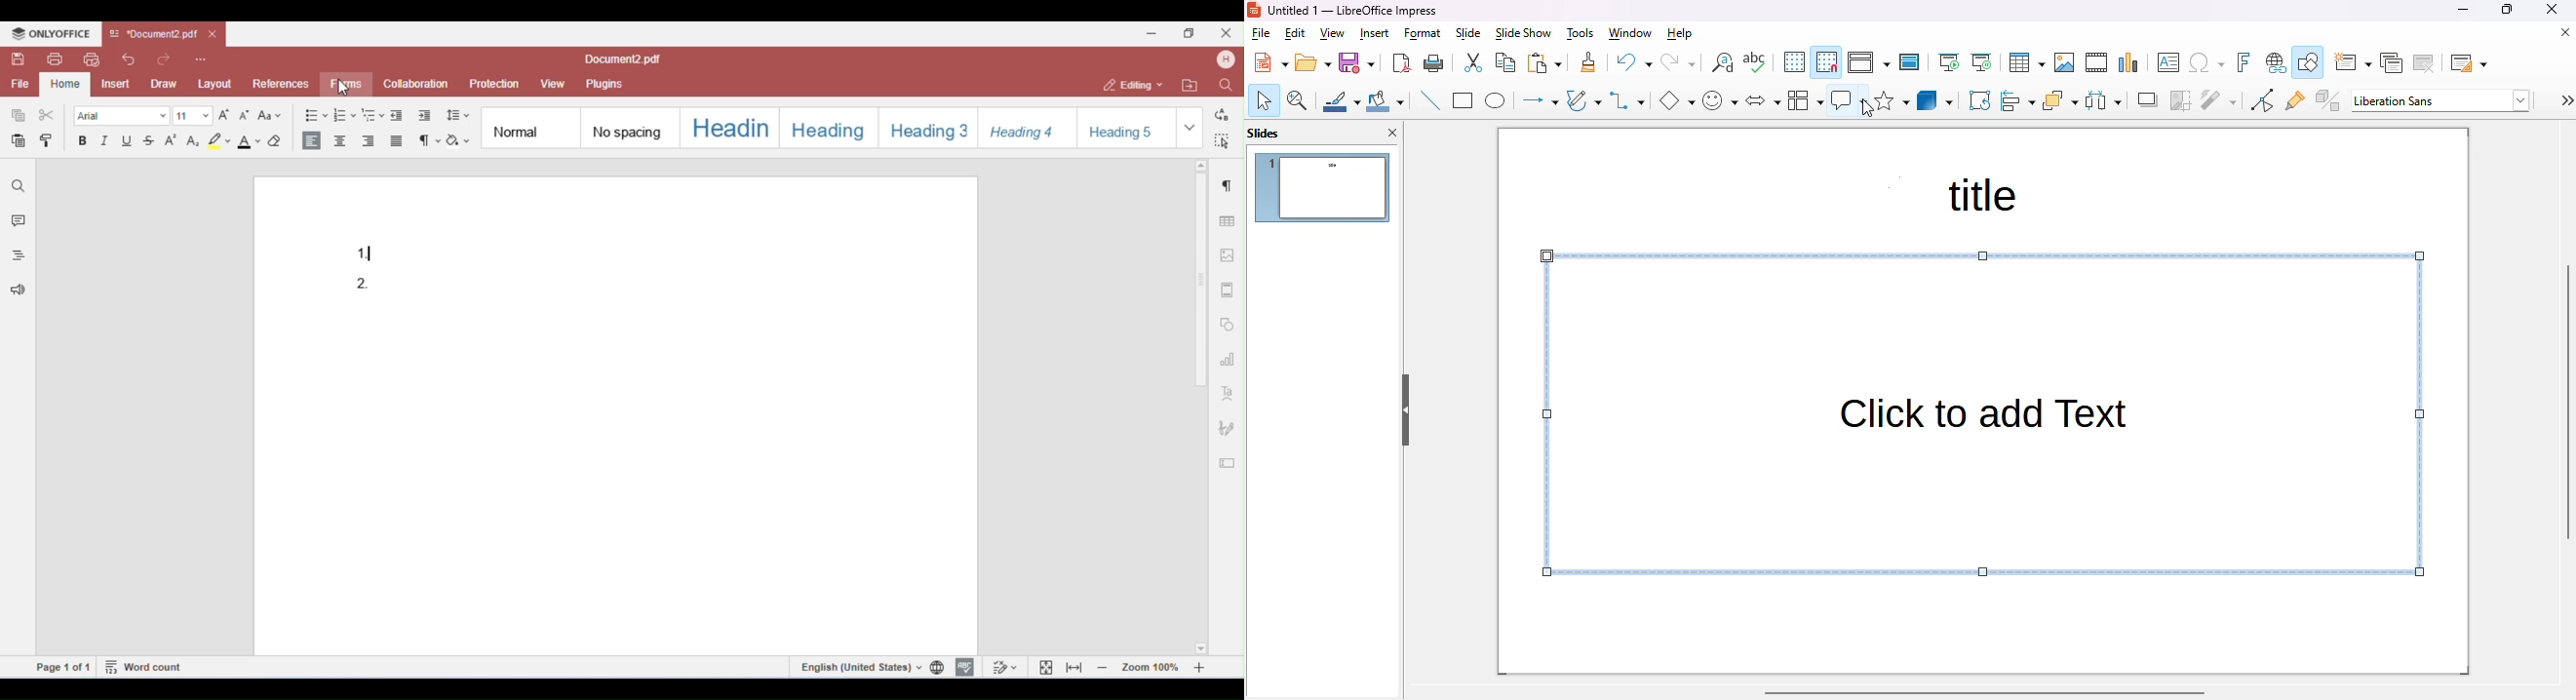 The height and width of the screenshot is (700, 2576). Describe the element at coordinates (215, 82) in the screenshot. I see `layout` at that location.